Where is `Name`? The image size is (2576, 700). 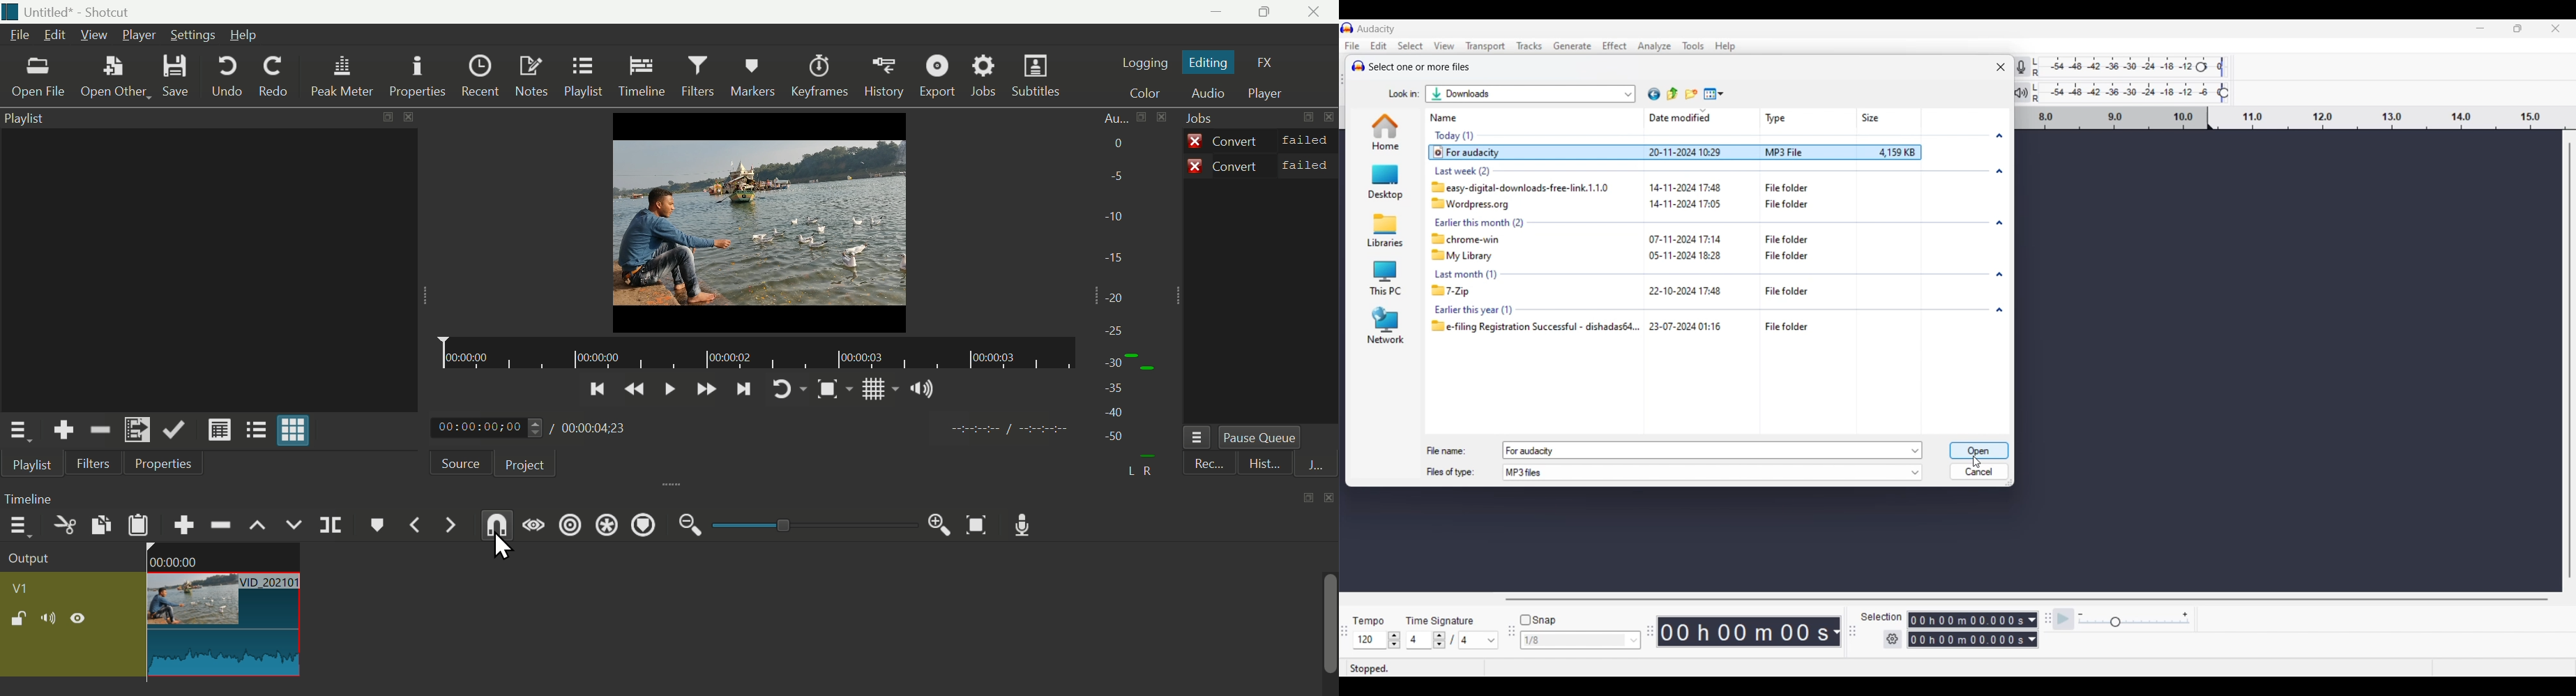 Name is located at coordinates (1448, 119).